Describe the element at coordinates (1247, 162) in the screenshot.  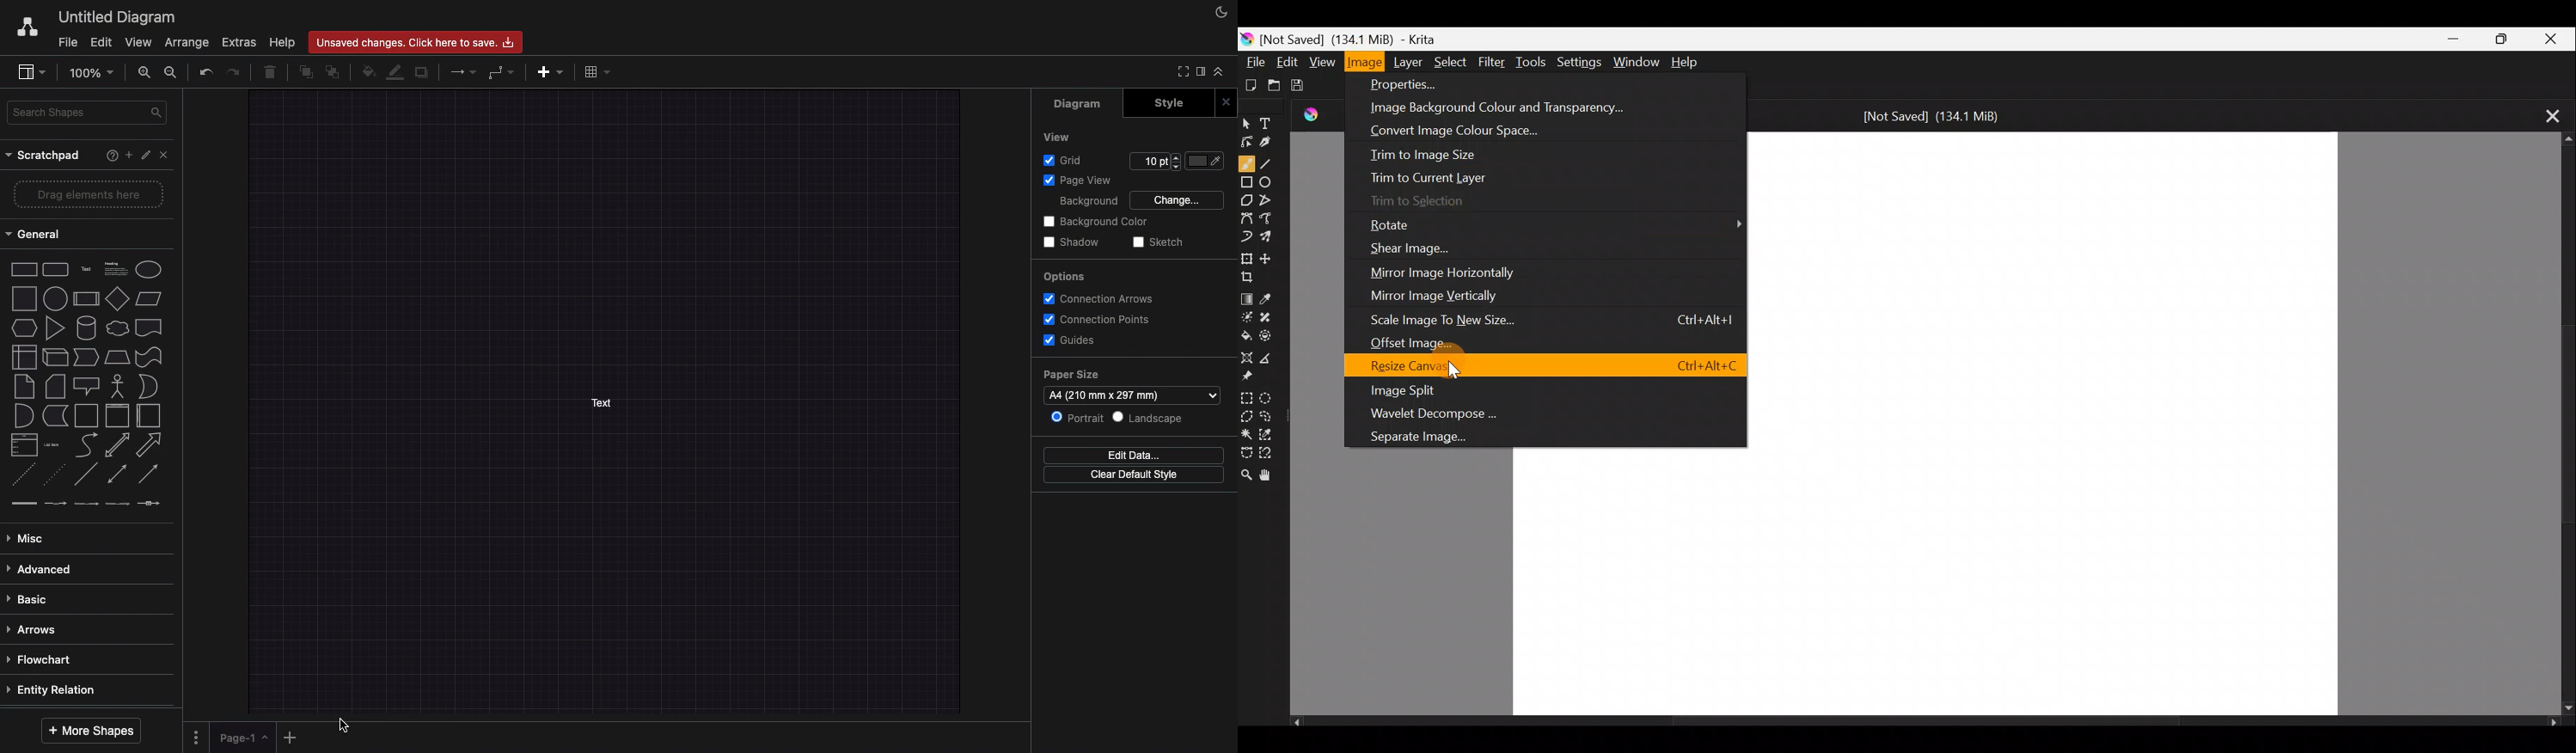
I see `Freehand brush tool` at that location.